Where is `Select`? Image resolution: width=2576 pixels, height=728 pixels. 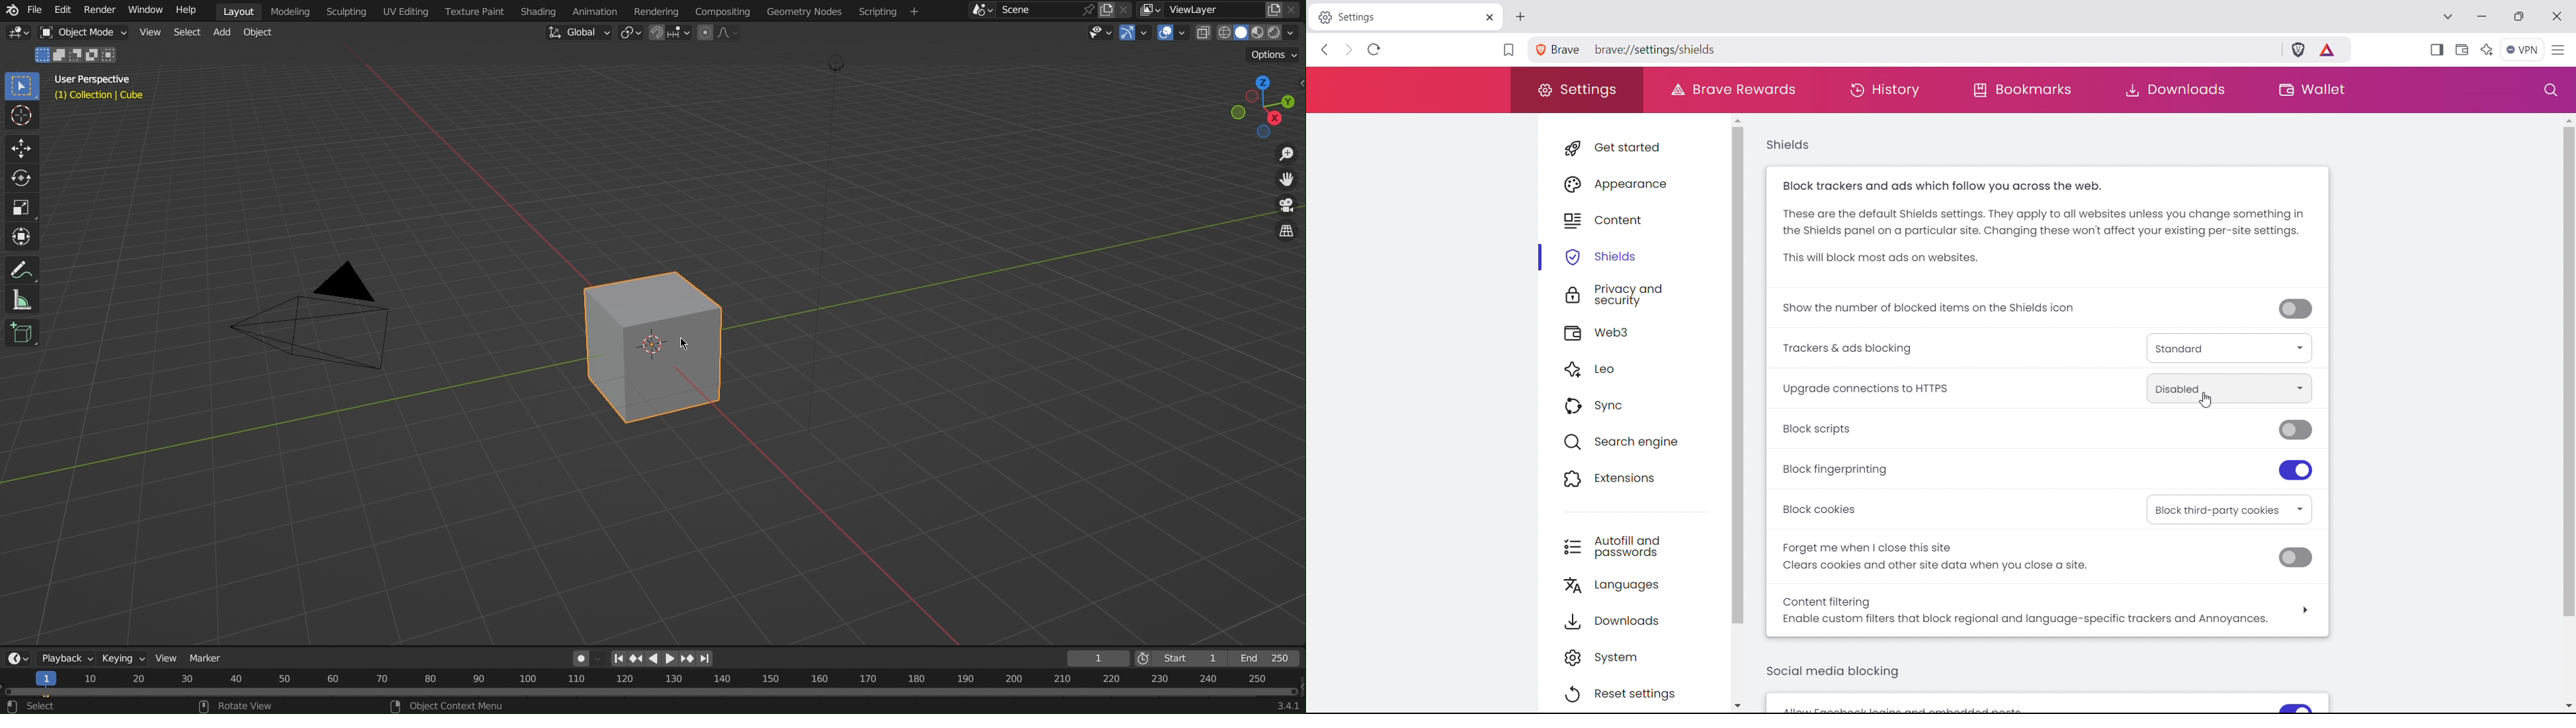
Select is located at coordinates (187, 32).